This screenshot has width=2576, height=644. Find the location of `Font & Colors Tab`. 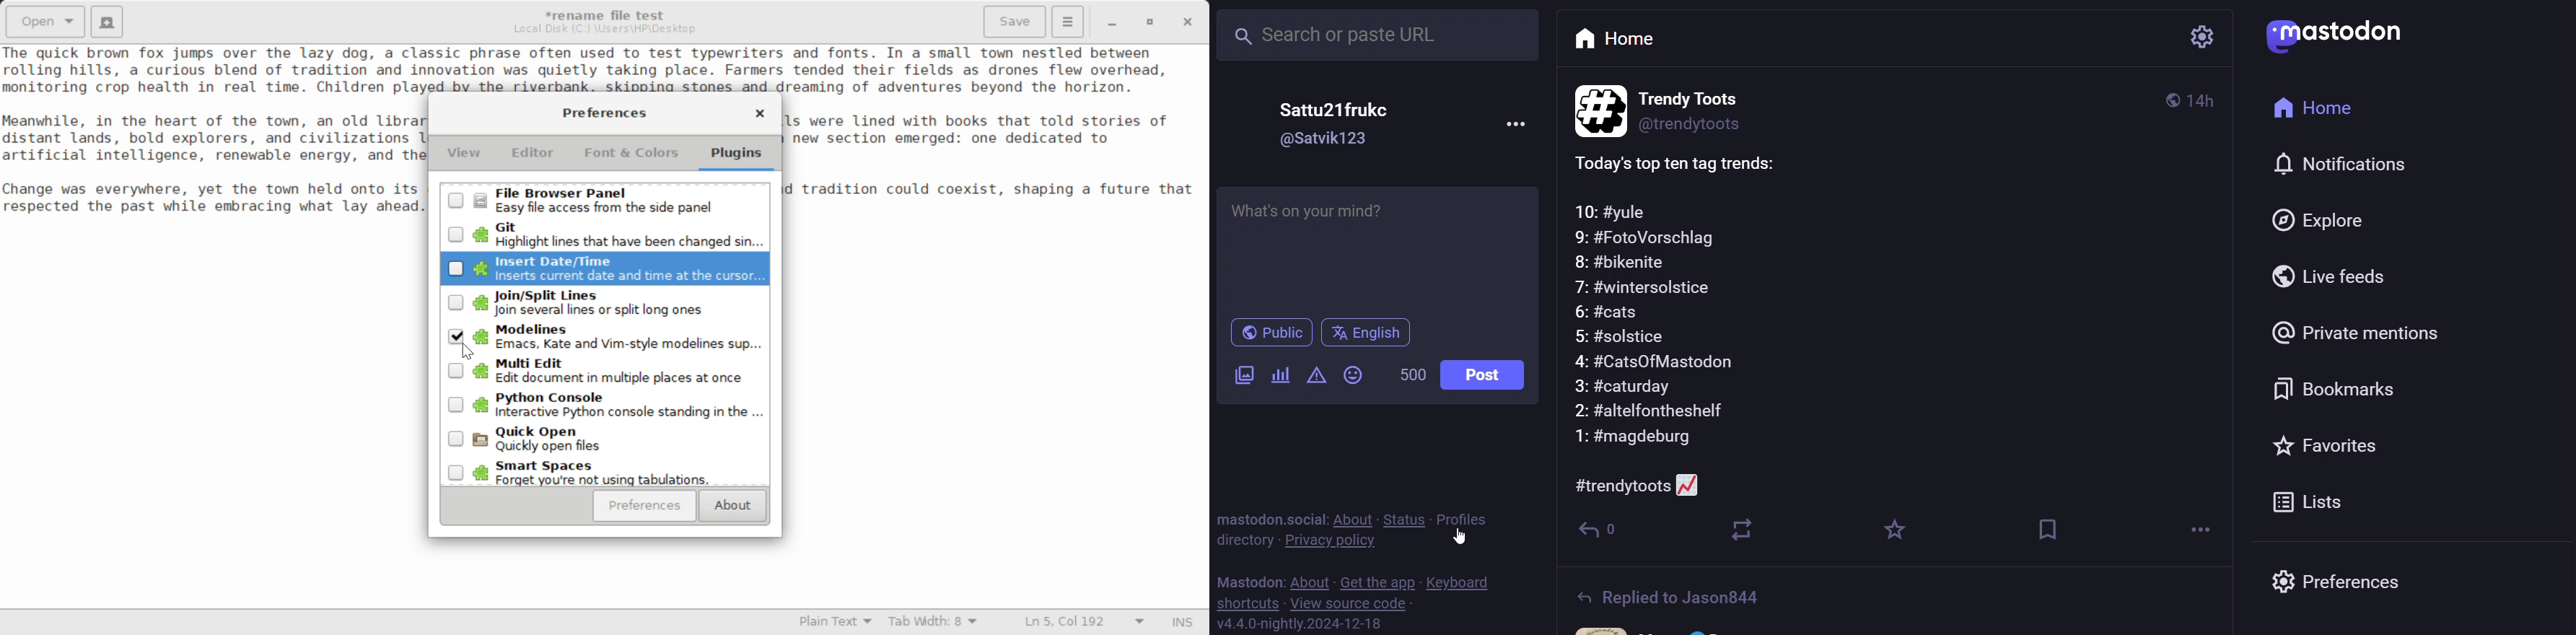

Font & Colors Tab is located at coordinates (631, 157).